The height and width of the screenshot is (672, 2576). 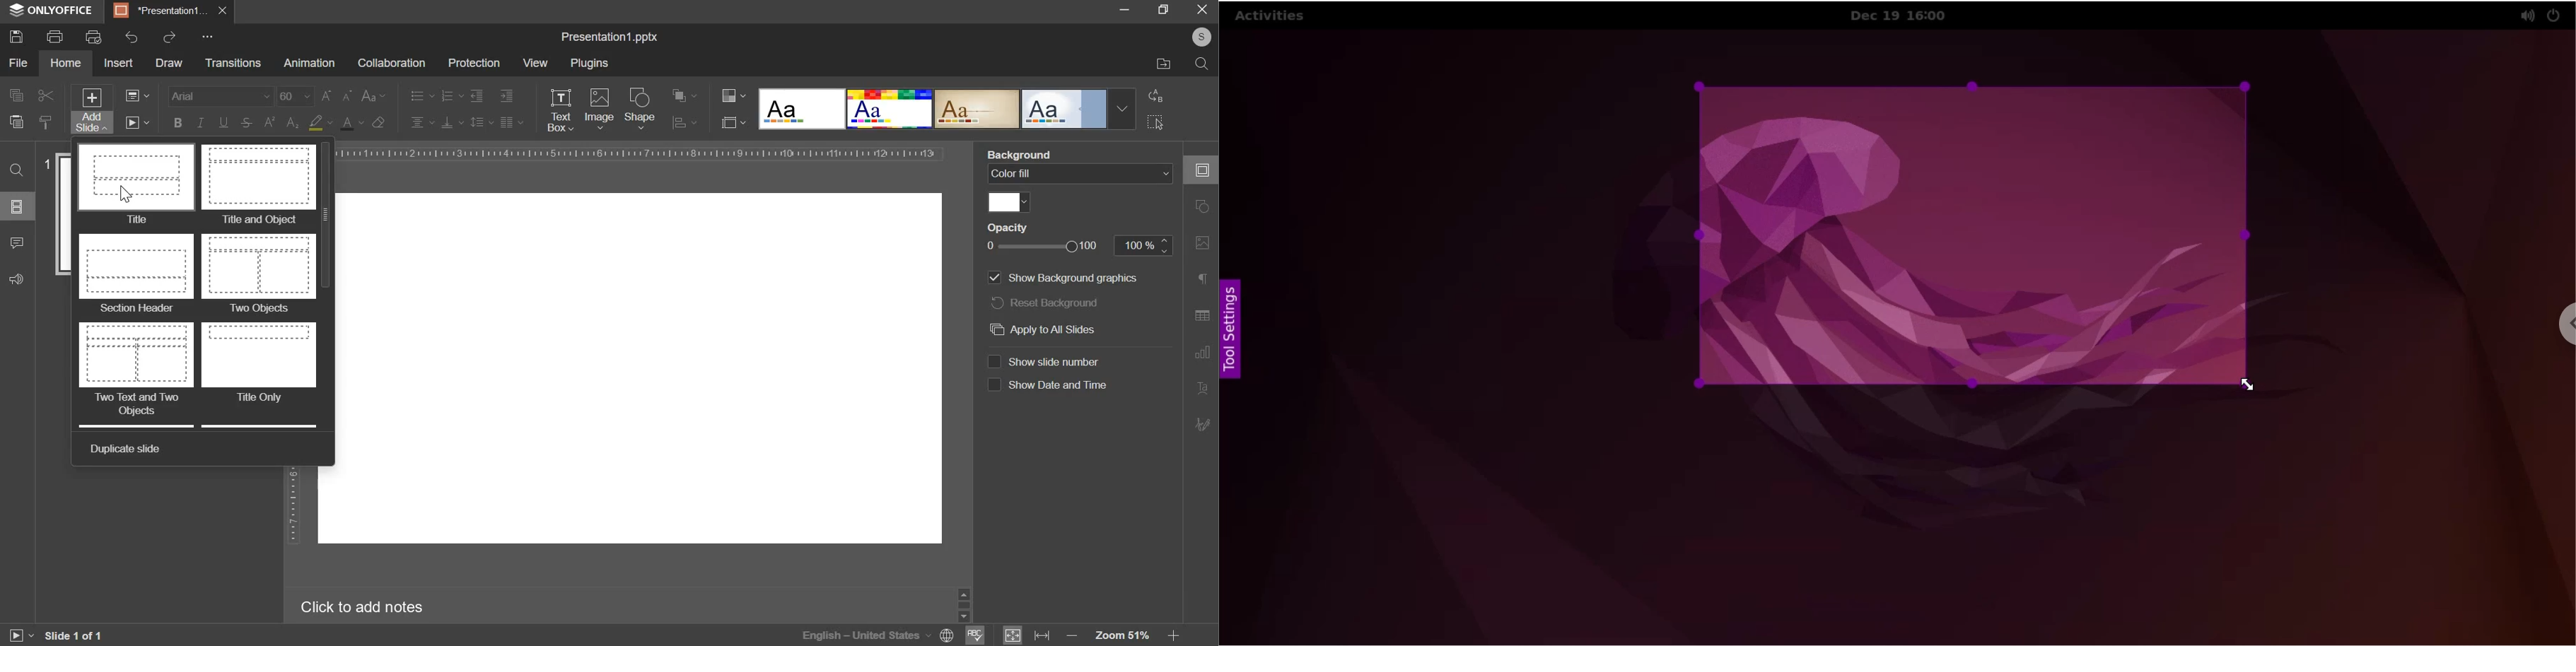 I want to click on profile, so click(x=1198, y=38).